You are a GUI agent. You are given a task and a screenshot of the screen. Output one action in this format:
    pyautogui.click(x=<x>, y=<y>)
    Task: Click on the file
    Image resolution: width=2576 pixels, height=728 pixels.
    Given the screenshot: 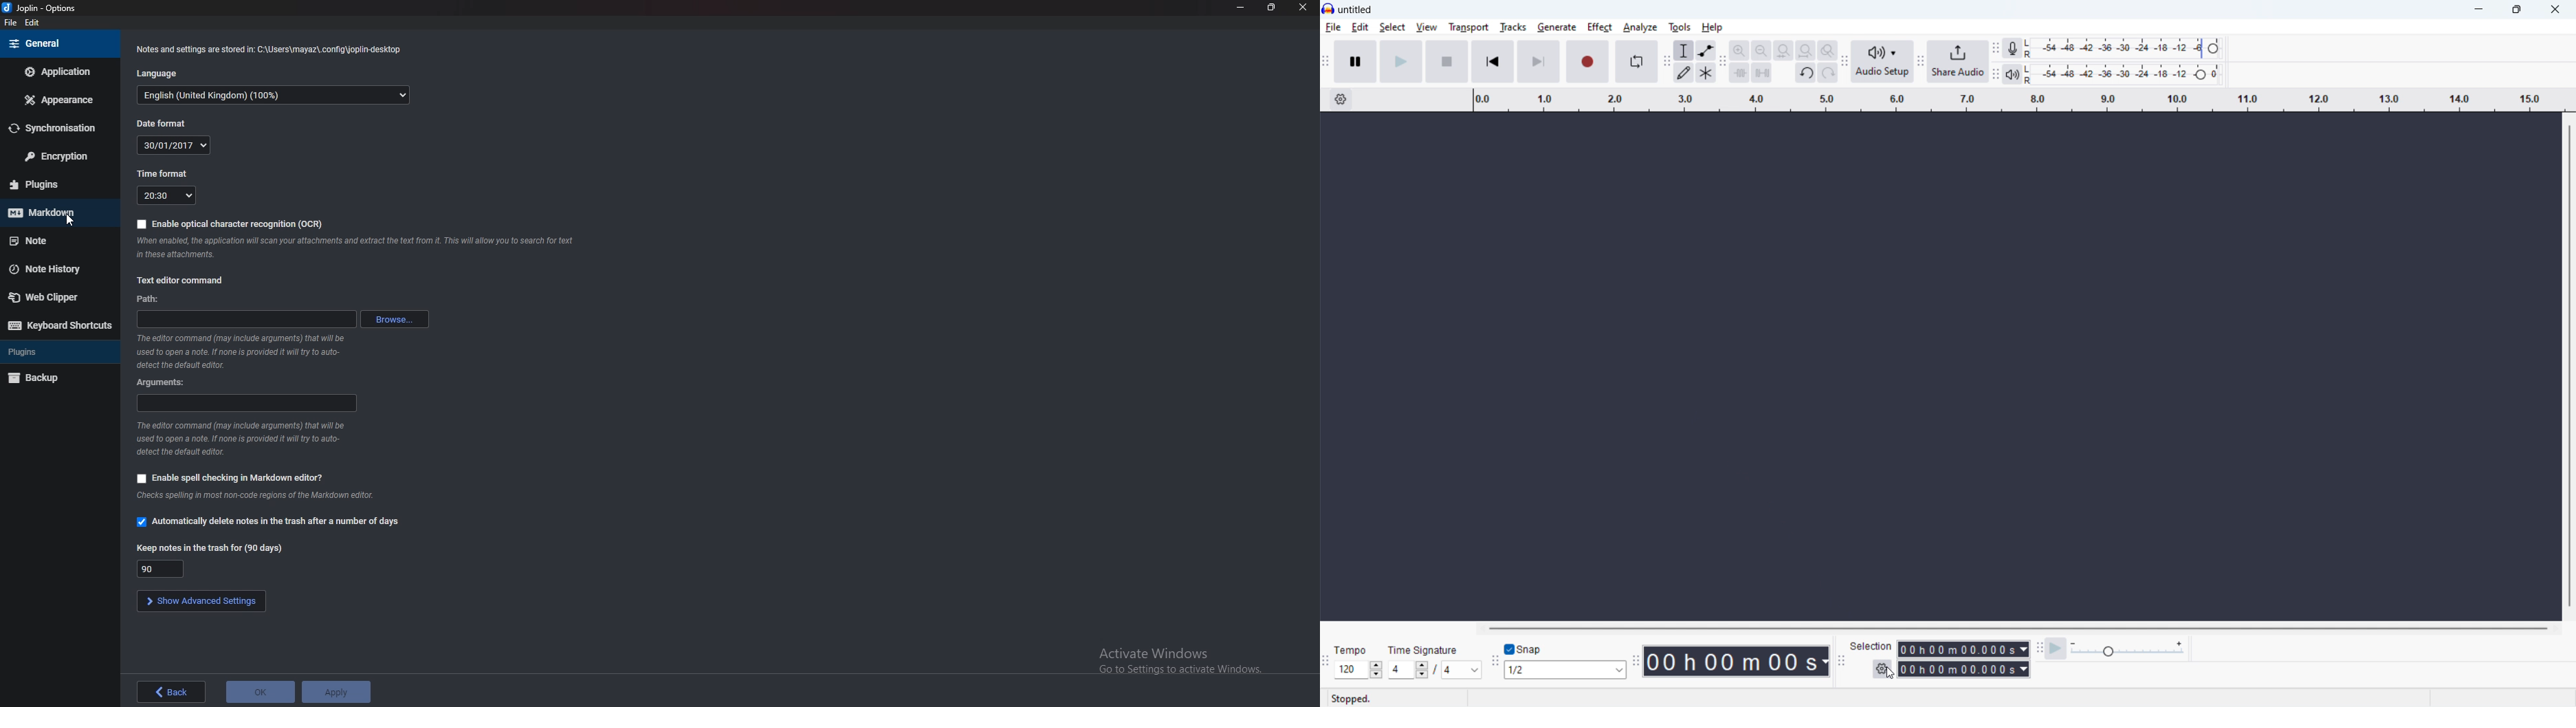 What is the action you would take?
    pyautogui.click(x=1332, y=27)
    